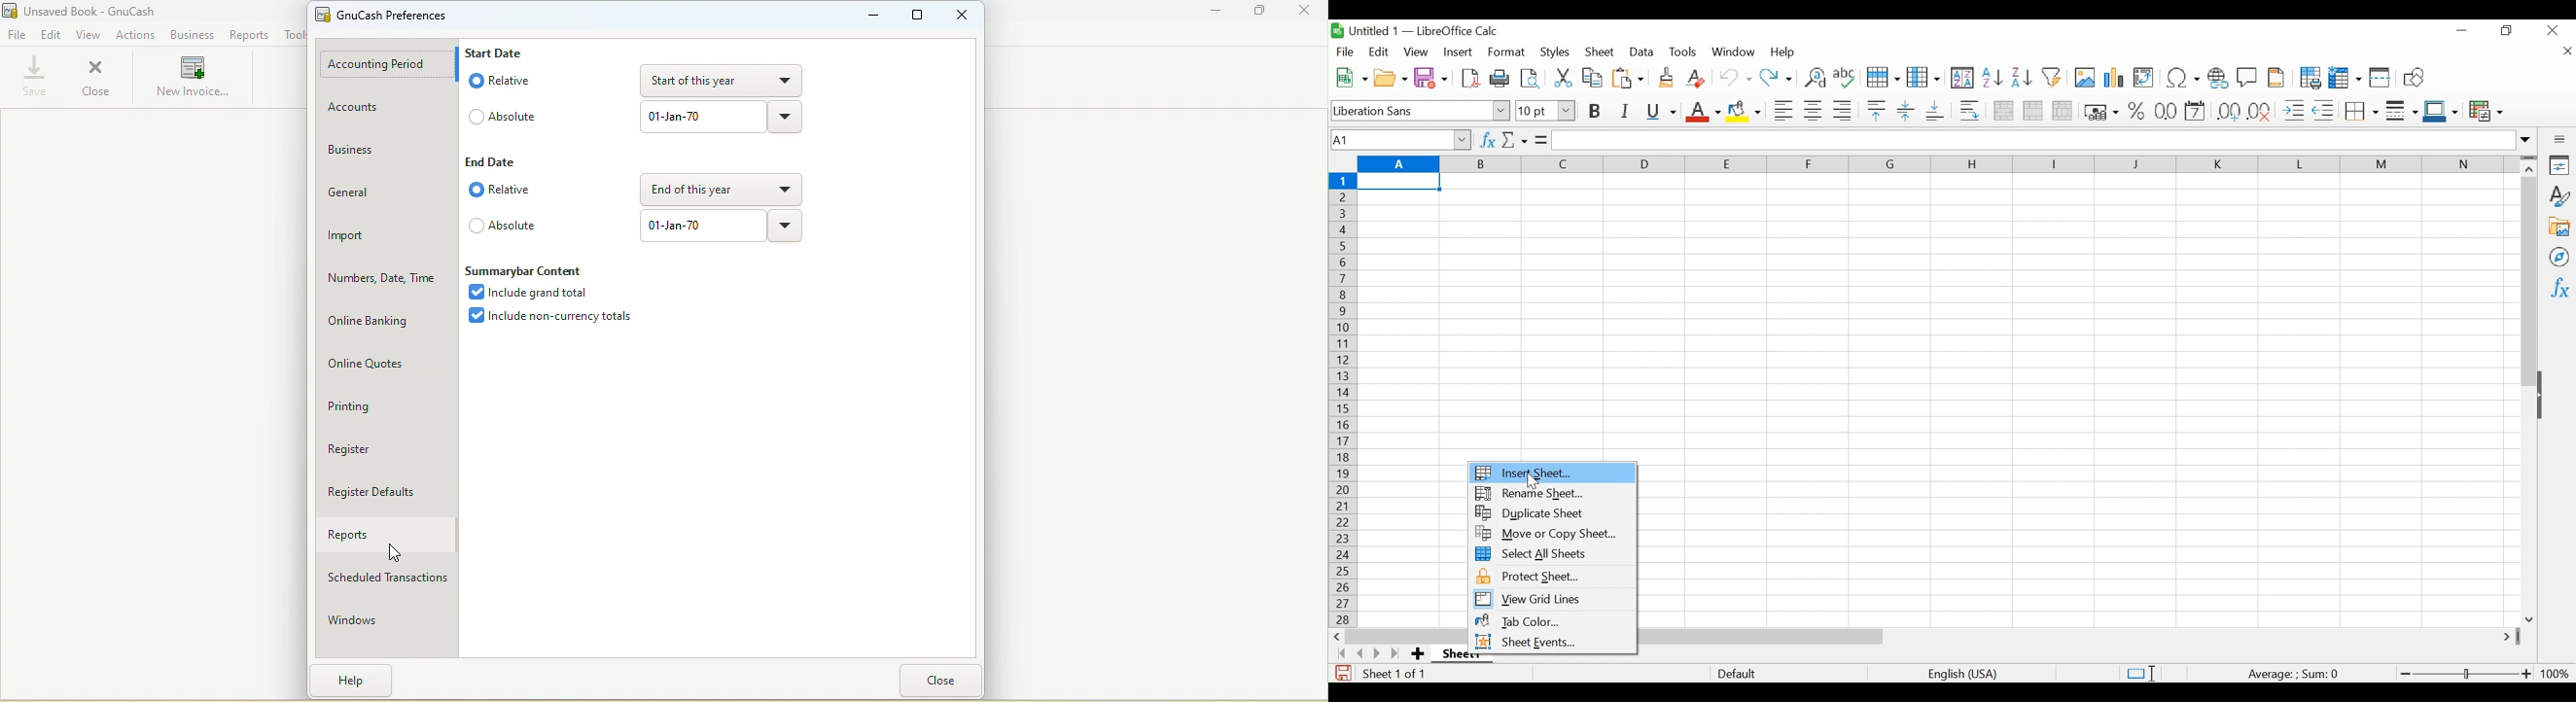  Describe the element at coordinates (963, 15) in the screenshot. I see `Close` at that location.